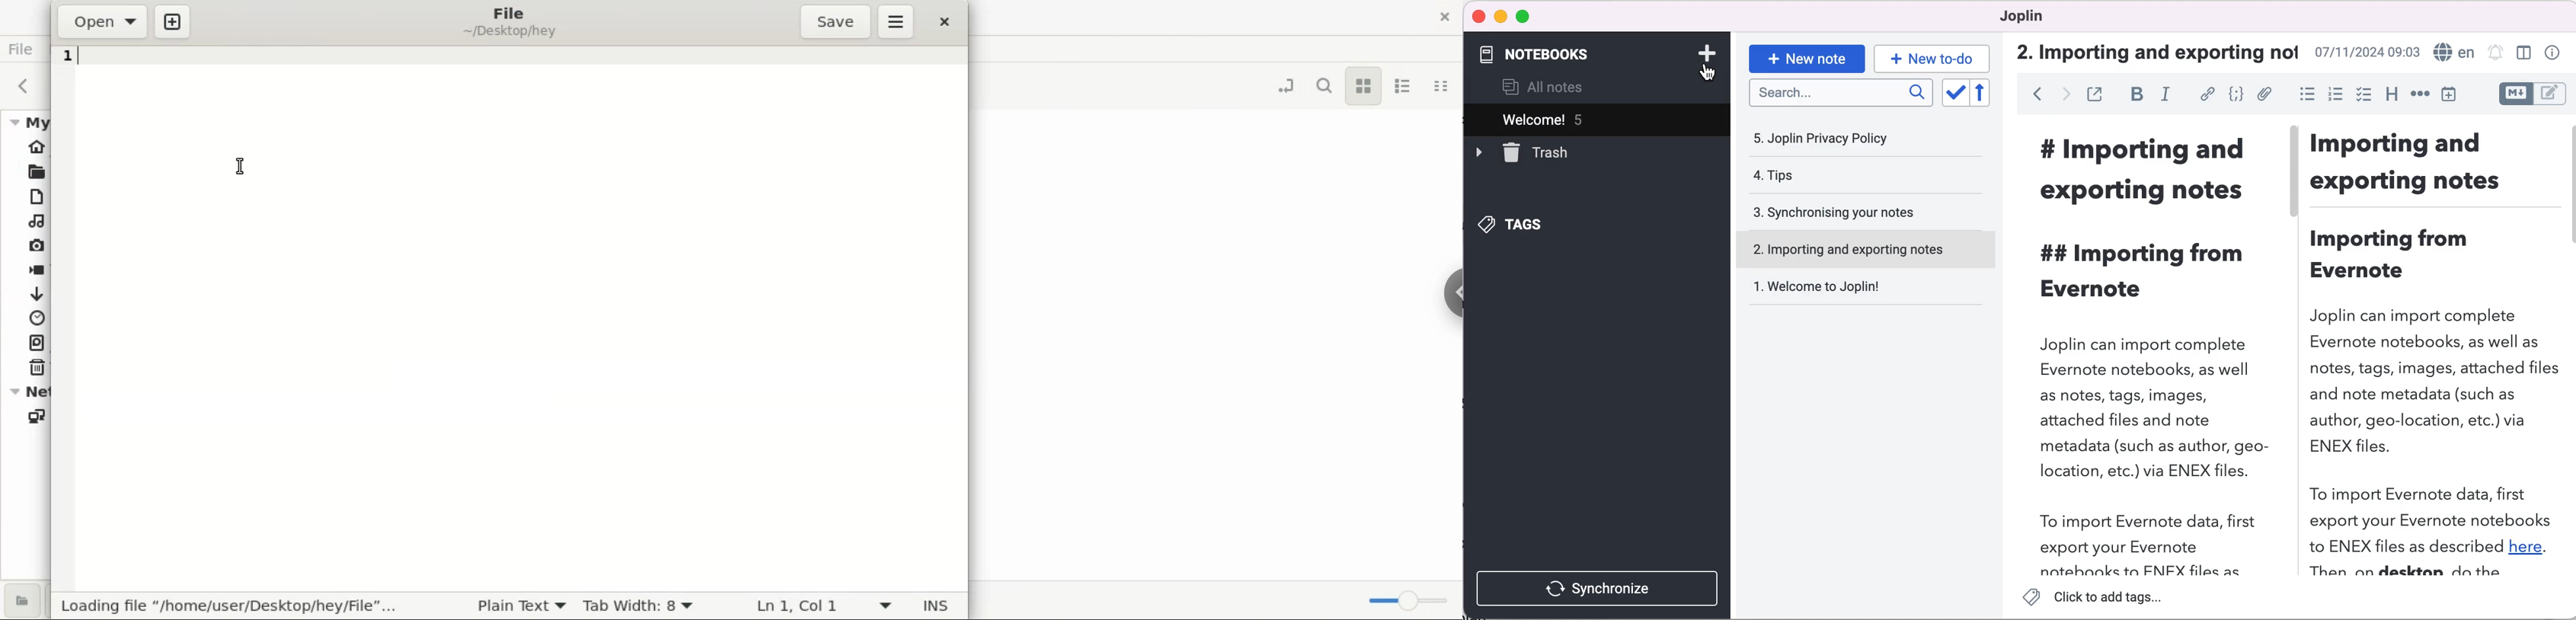 The image size is (2576, 644). What do you see at coordinates (1954, 91) in the screenshot?
I see `toggle sort order field` at bounding box center [1954, 91].